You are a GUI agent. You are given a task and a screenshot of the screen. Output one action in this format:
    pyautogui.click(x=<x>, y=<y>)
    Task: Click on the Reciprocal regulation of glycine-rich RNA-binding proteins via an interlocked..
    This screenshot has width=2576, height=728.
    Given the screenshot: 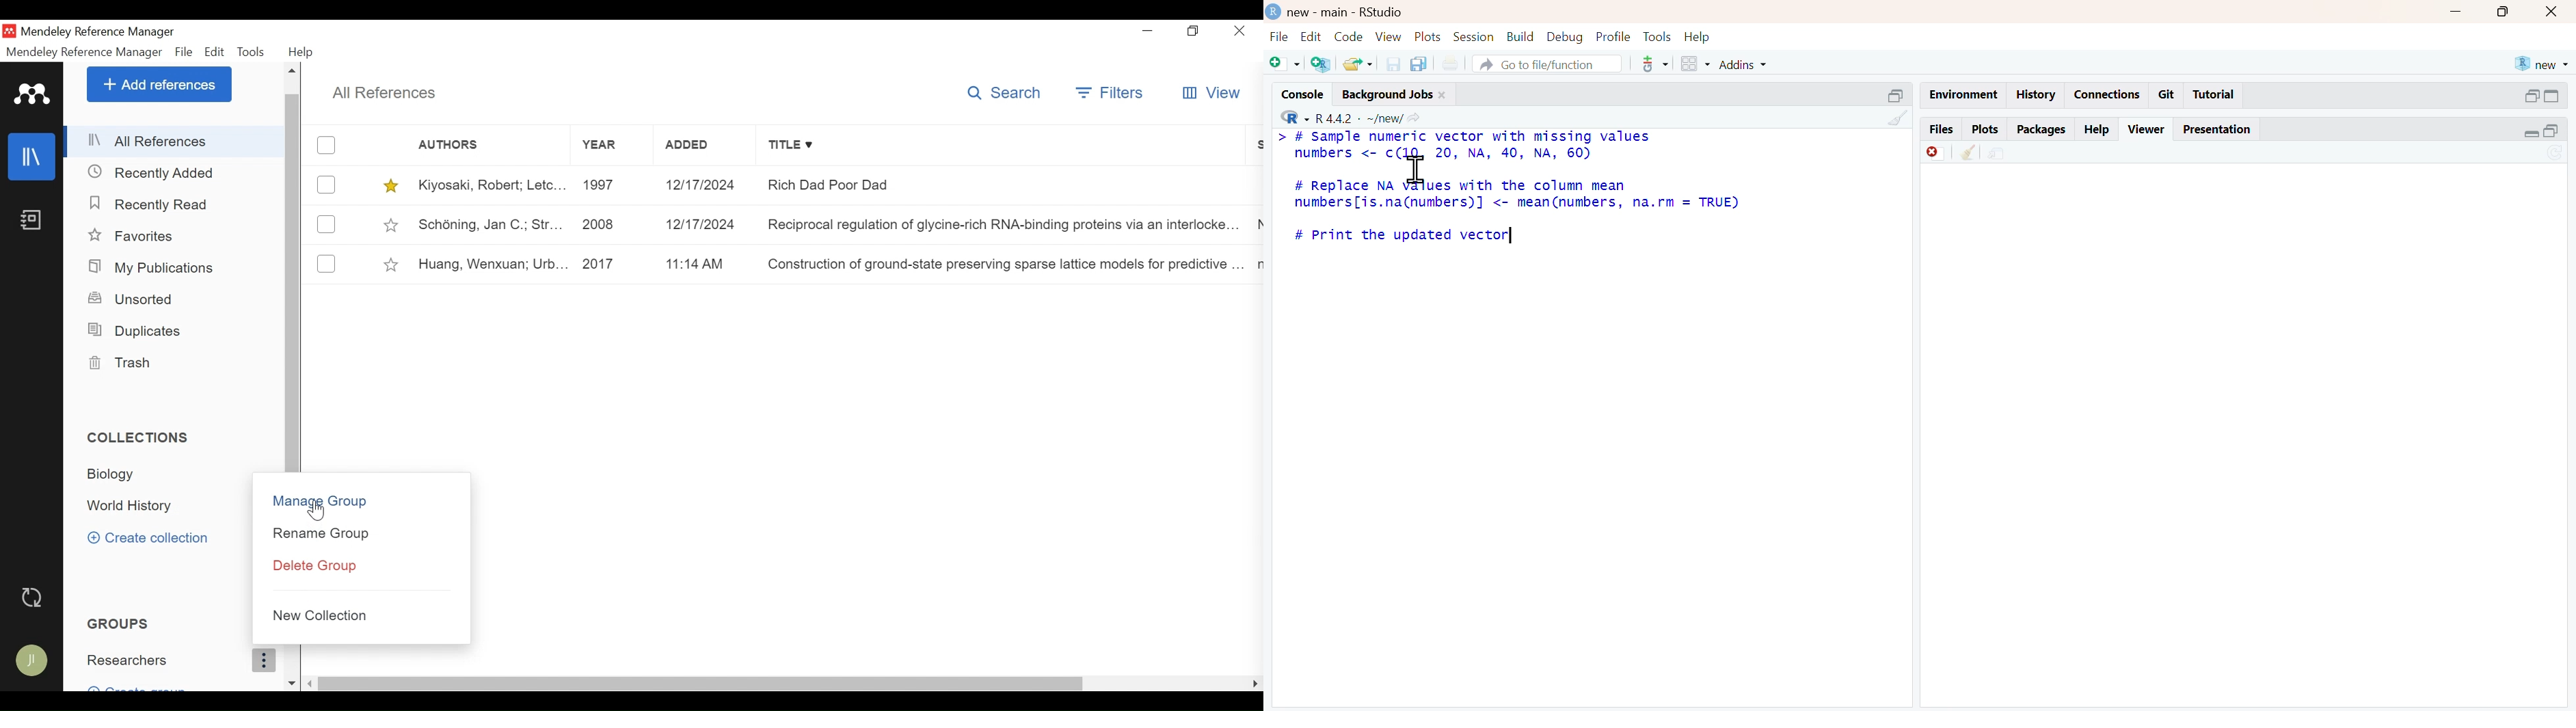 What is the action you would take?
    pyautogui.click(x=1006, y=223)
    